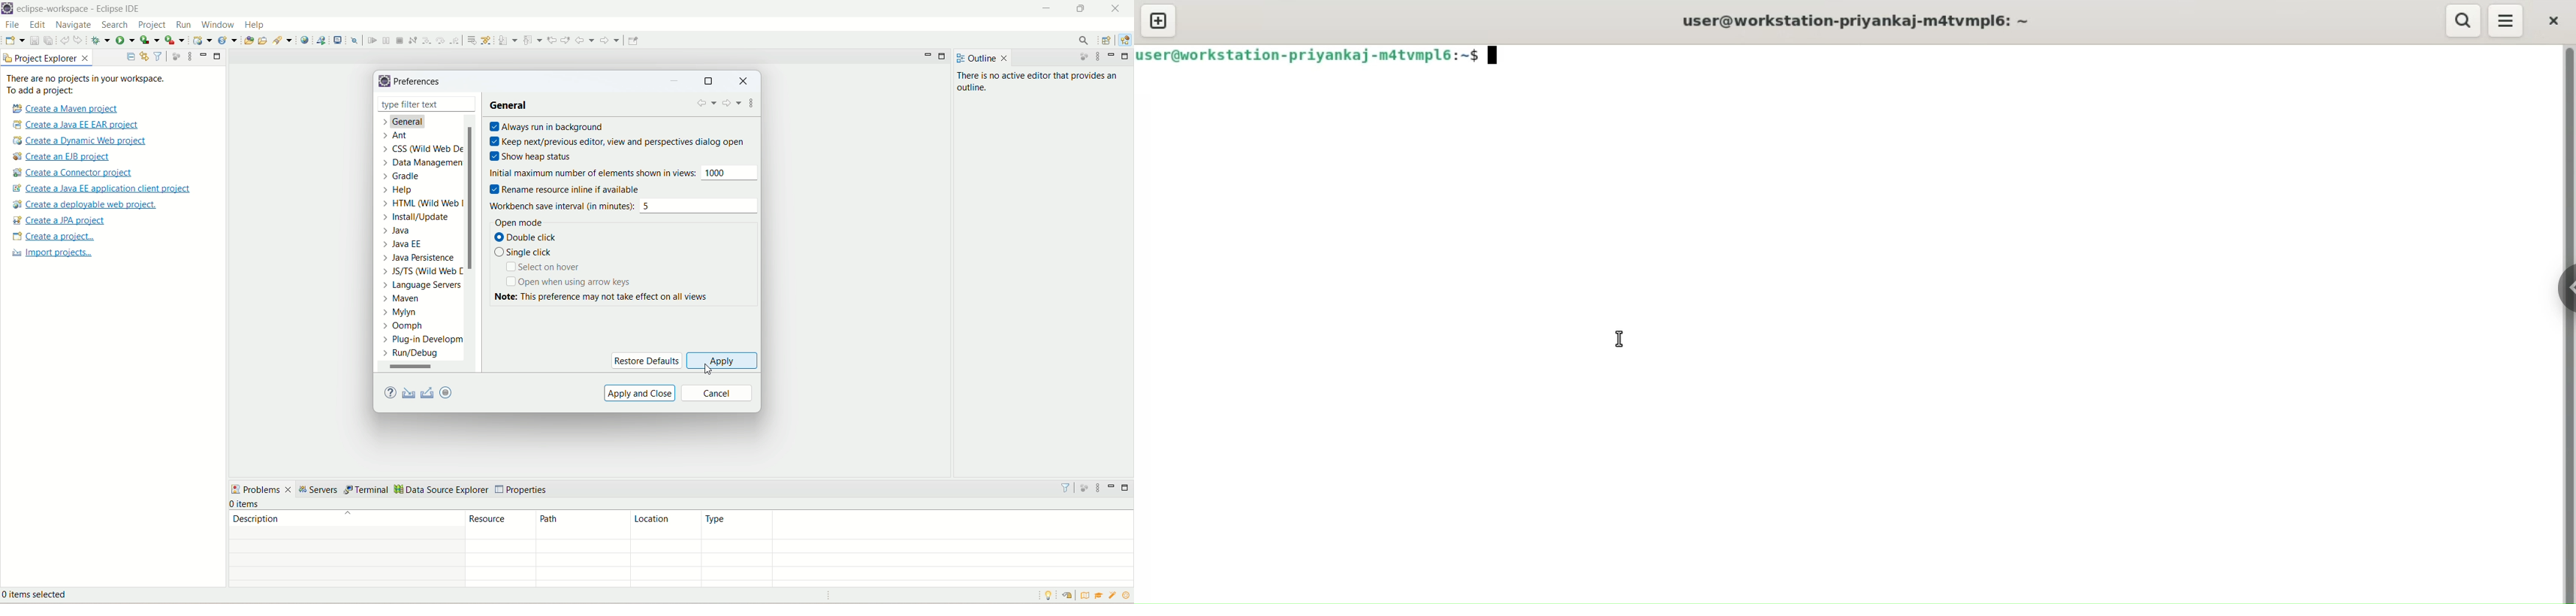  I want to click on project, so click(152, 26).